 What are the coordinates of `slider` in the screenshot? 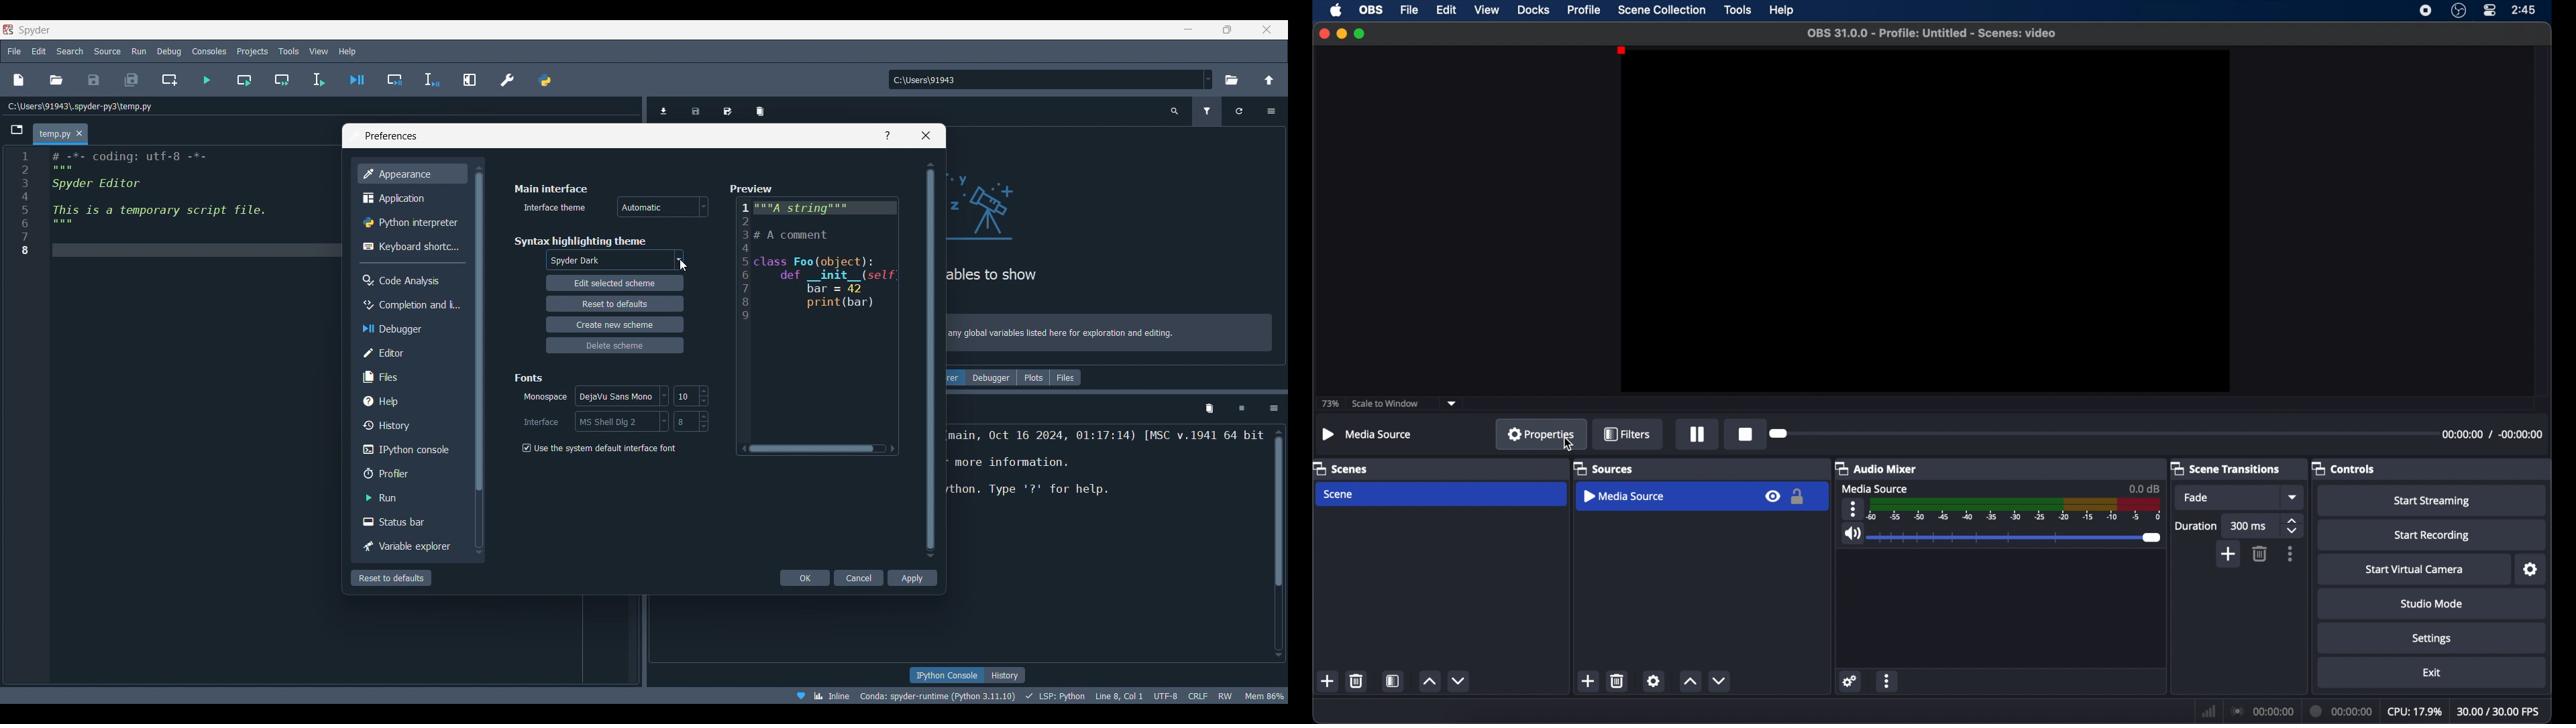 It's located at (2016, 538).